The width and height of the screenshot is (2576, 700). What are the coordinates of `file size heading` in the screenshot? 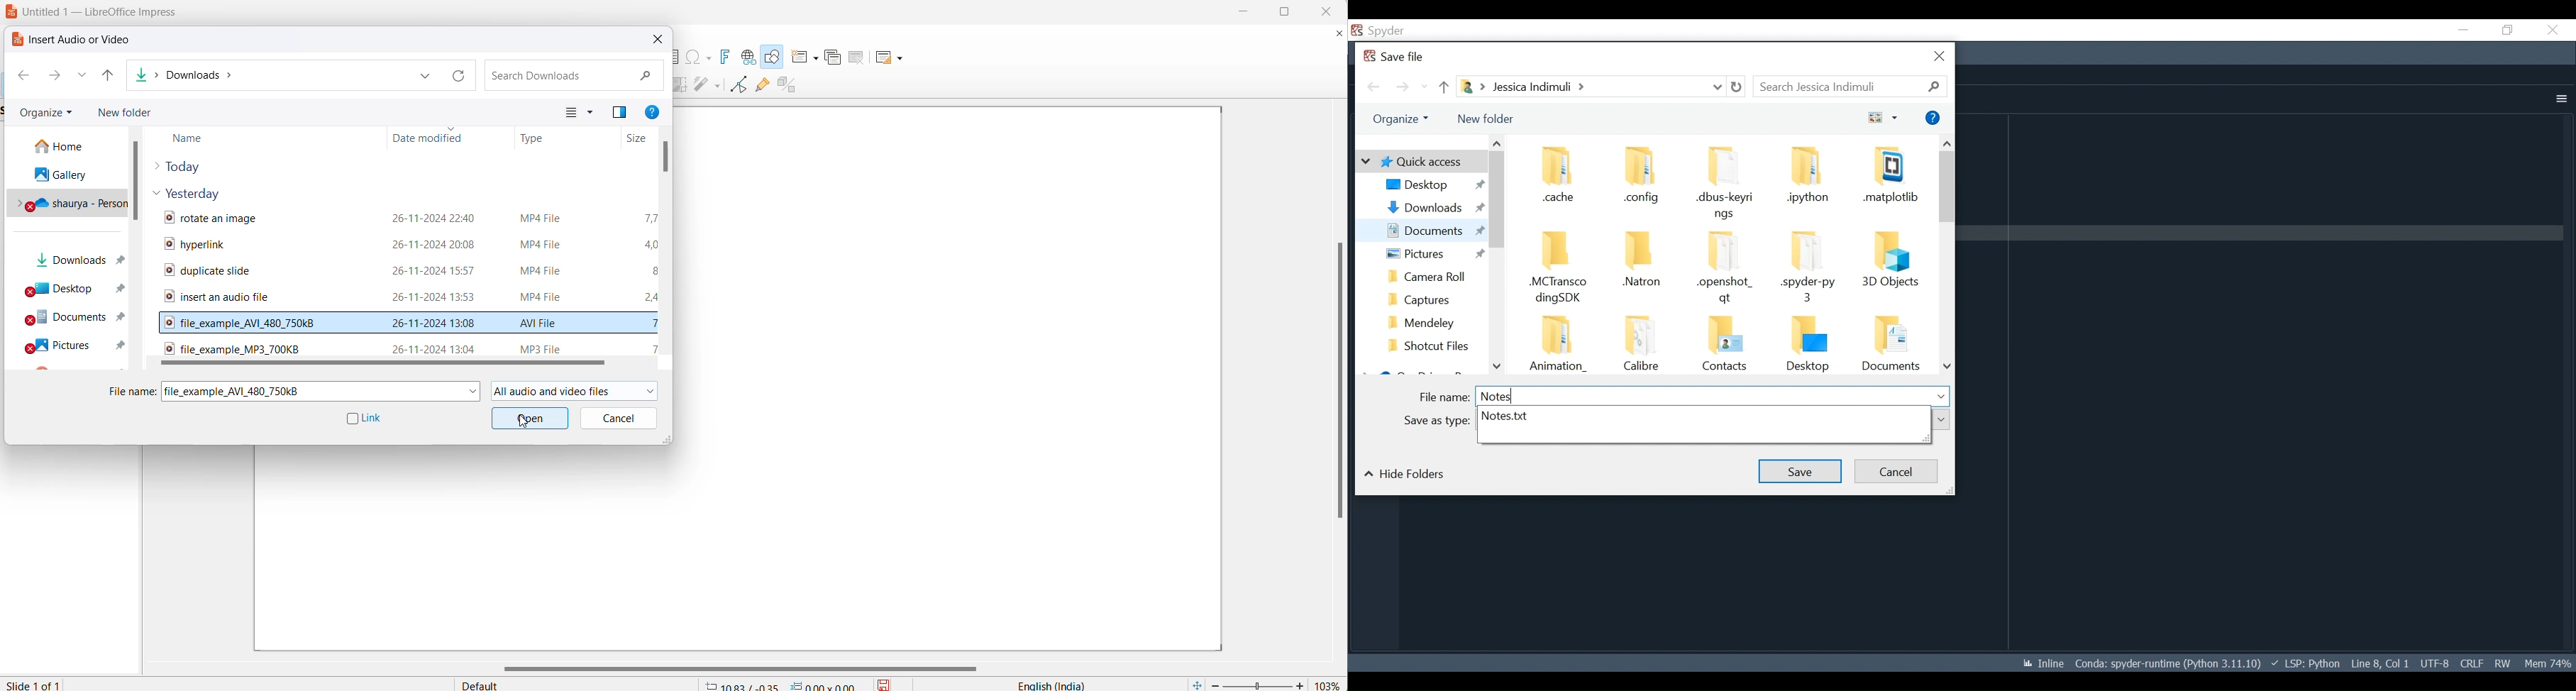 It's located at (630, 135).